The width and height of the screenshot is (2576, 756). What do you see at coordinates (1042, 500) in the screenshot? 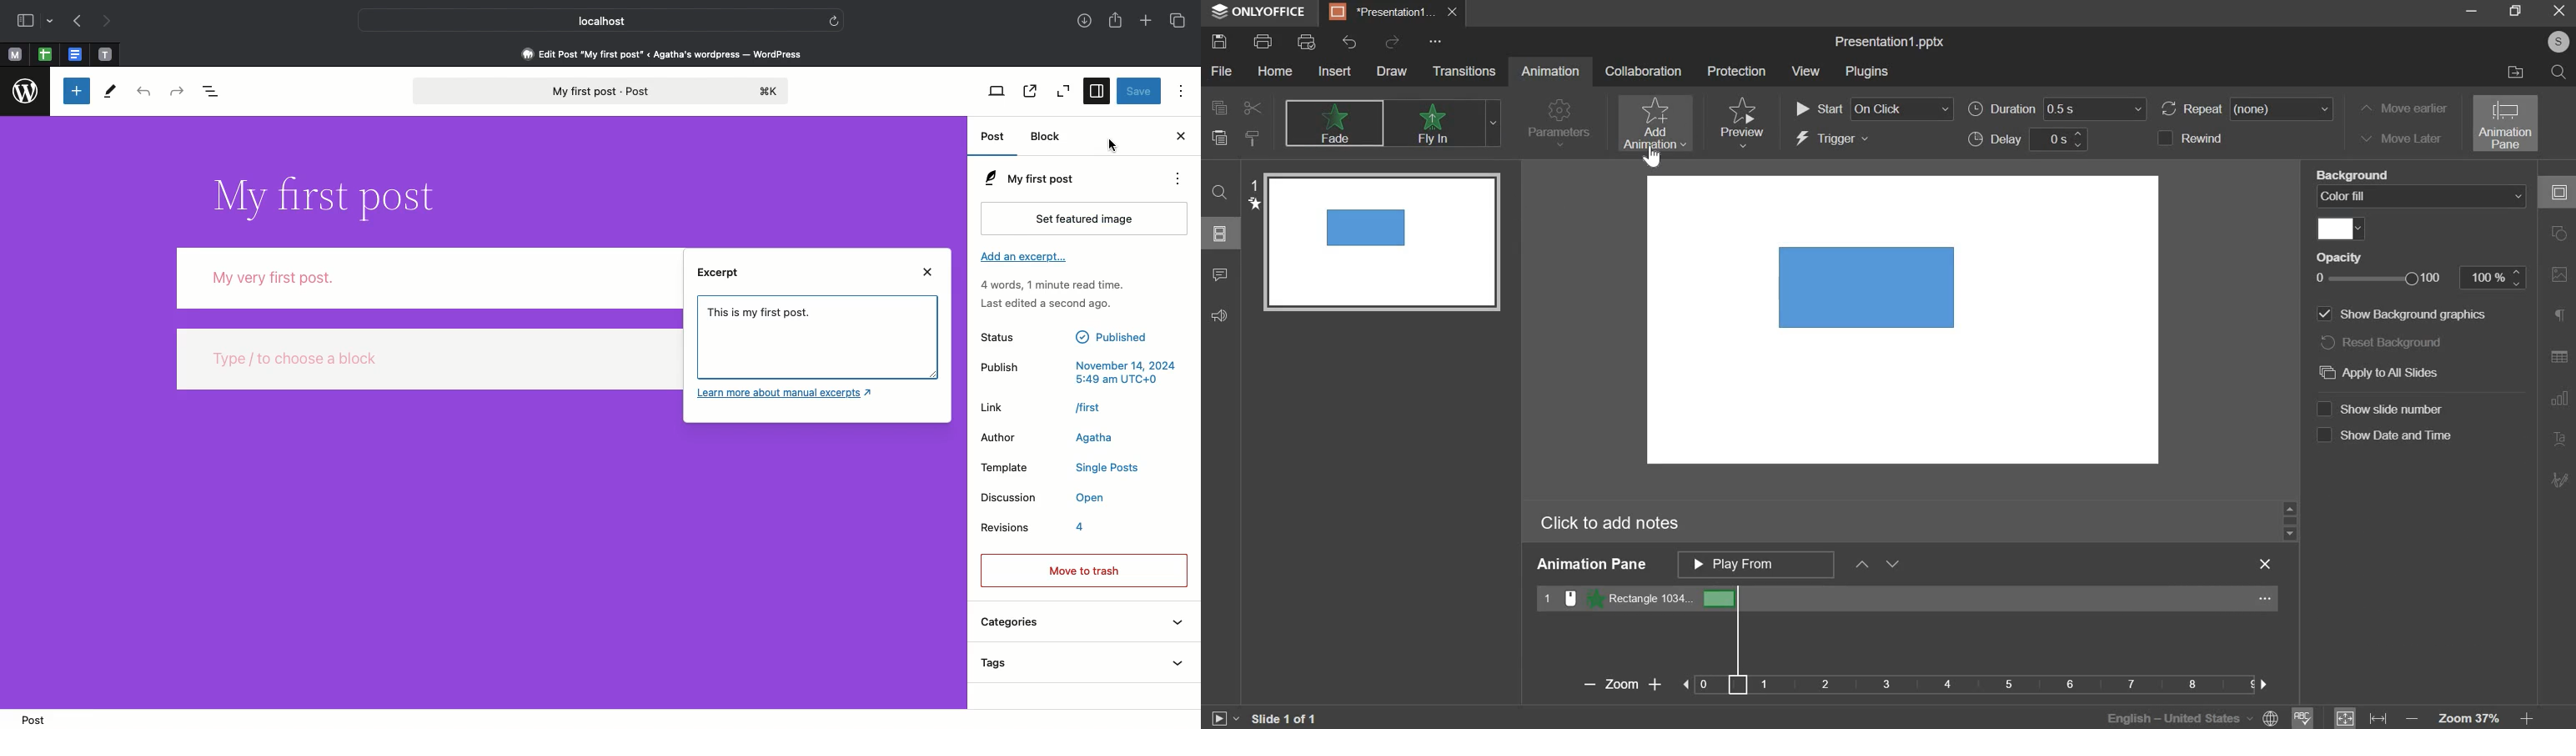
I see `Discussion` at bounding box center [1042, 500].